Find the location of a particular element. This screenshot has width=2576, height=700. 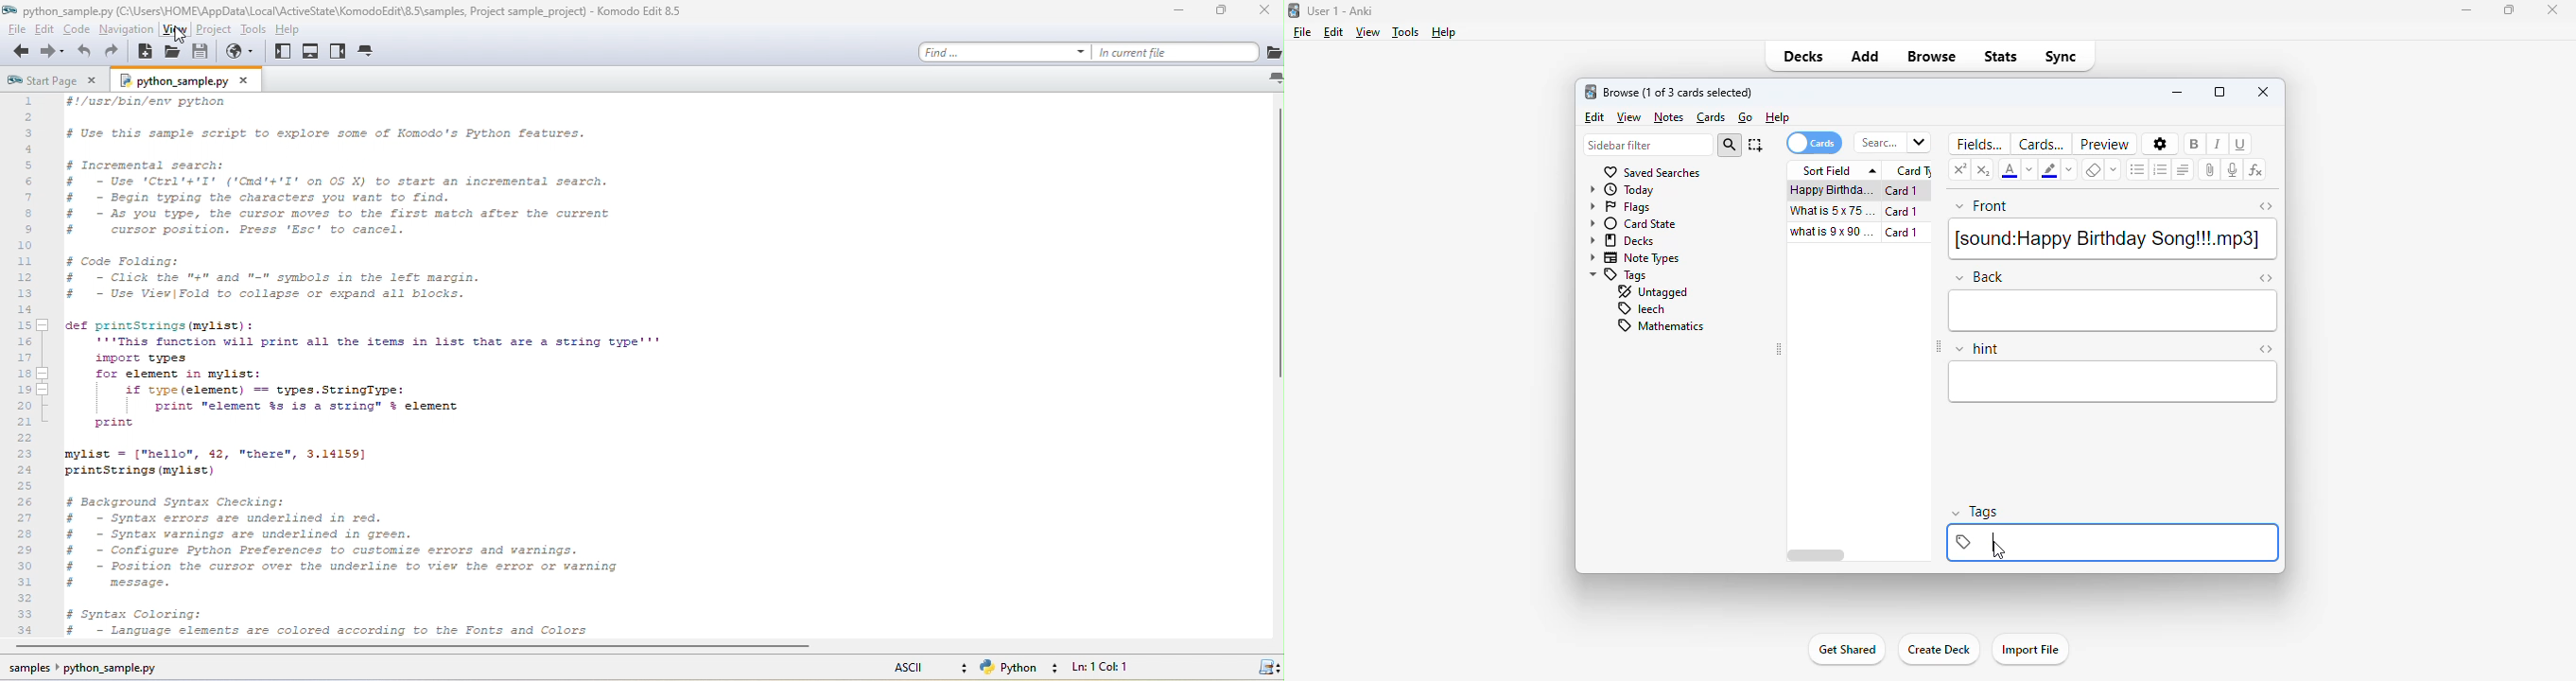

toggle sidebar is located at coordinates (1780, 350).